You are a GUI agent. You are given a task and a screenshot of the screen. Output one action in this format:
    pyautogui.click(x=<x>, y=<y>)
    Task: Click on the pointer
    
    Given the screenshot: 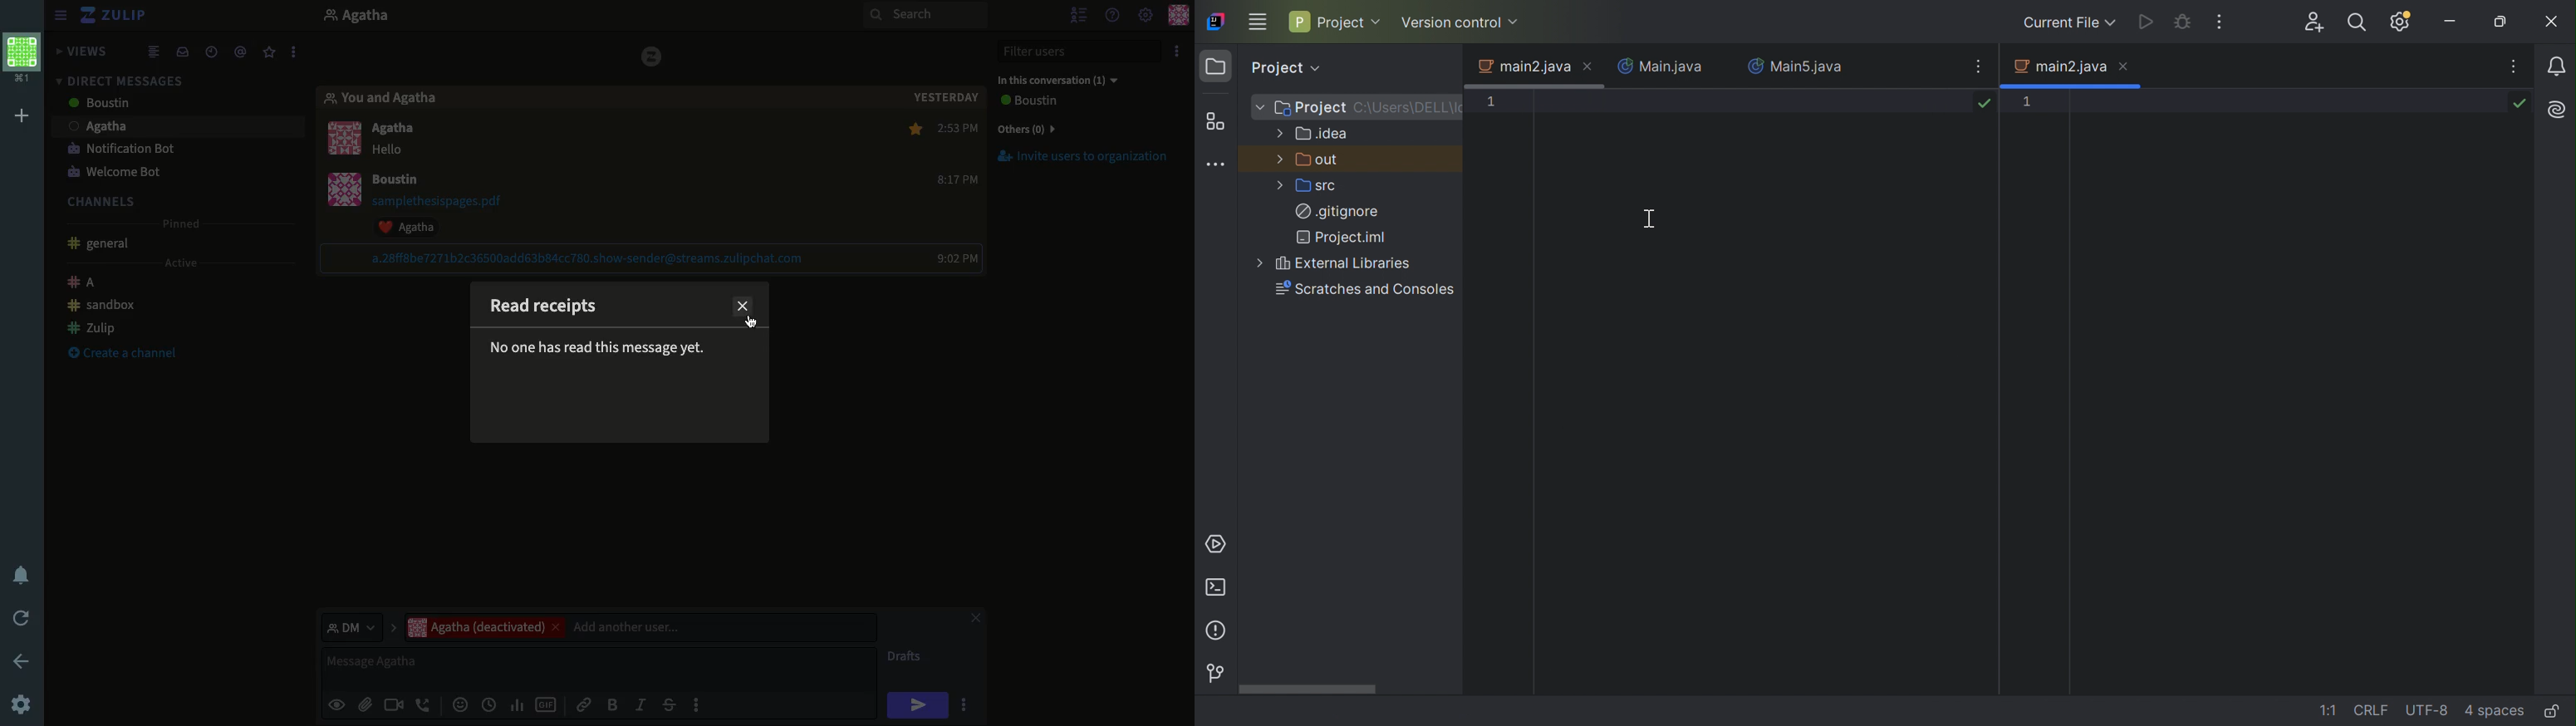 What is the action you would take?
    pyautogui.click(x=756, y=325)
    